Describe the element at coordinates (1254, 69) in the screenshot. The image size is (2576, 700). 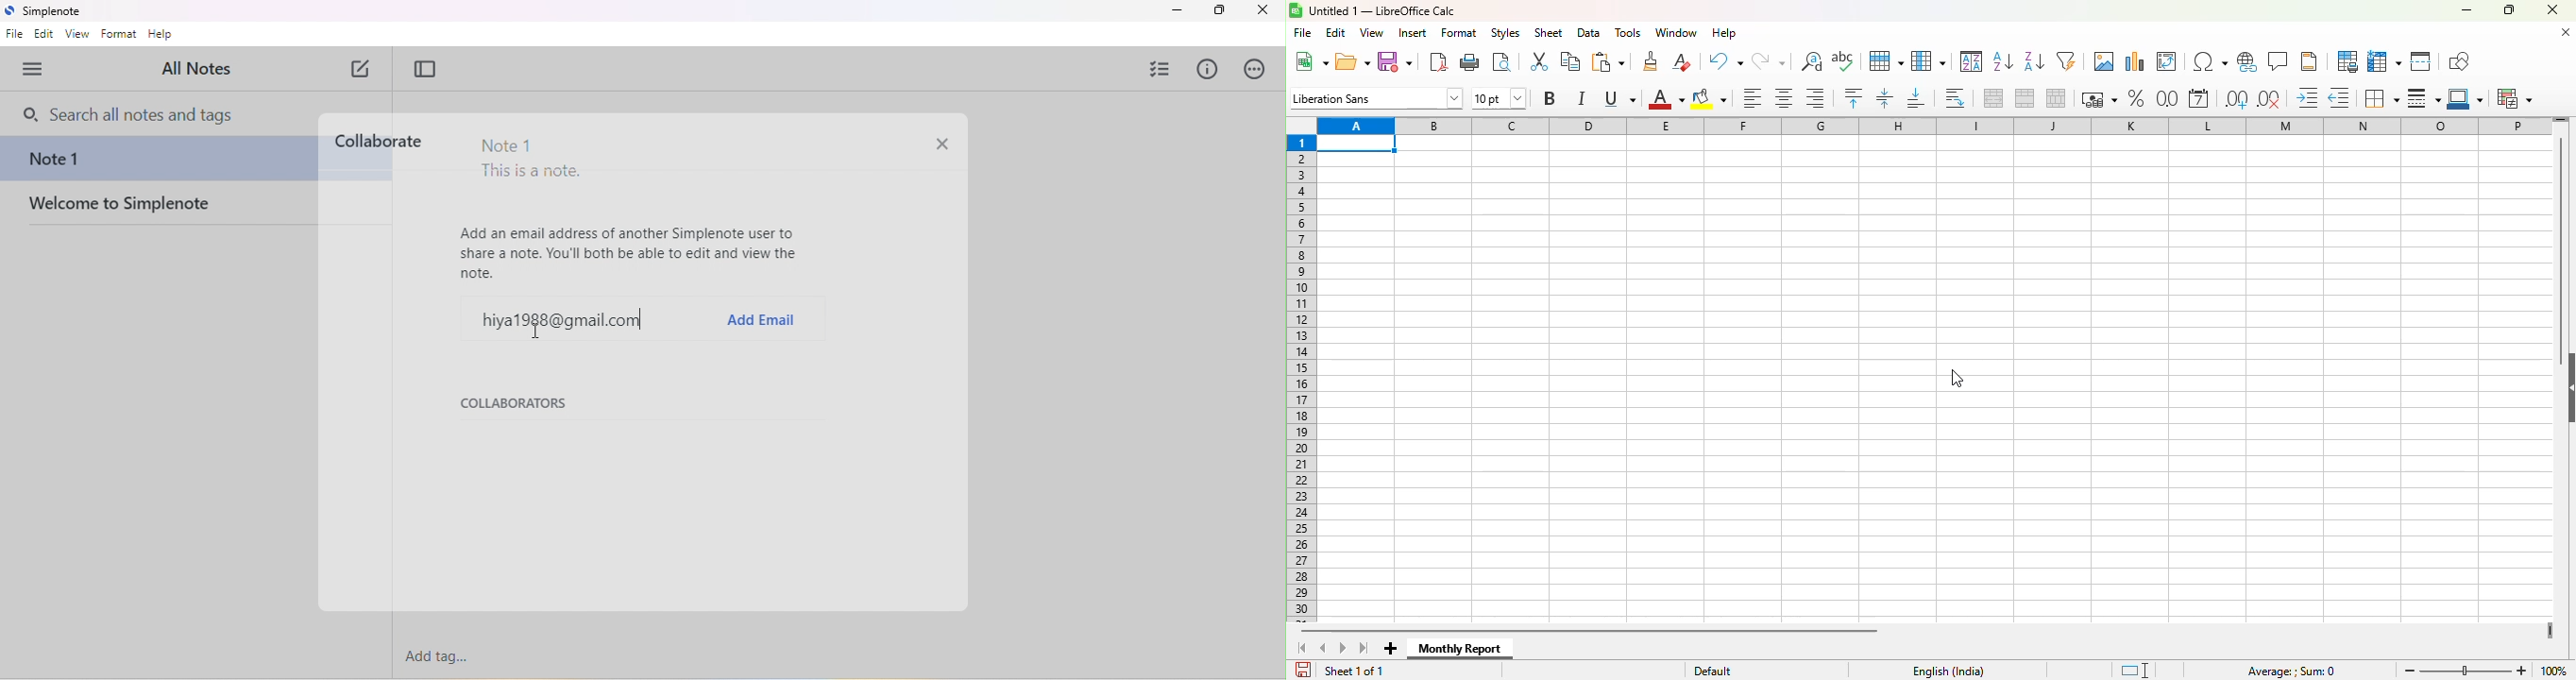
I see `actions` at that location.